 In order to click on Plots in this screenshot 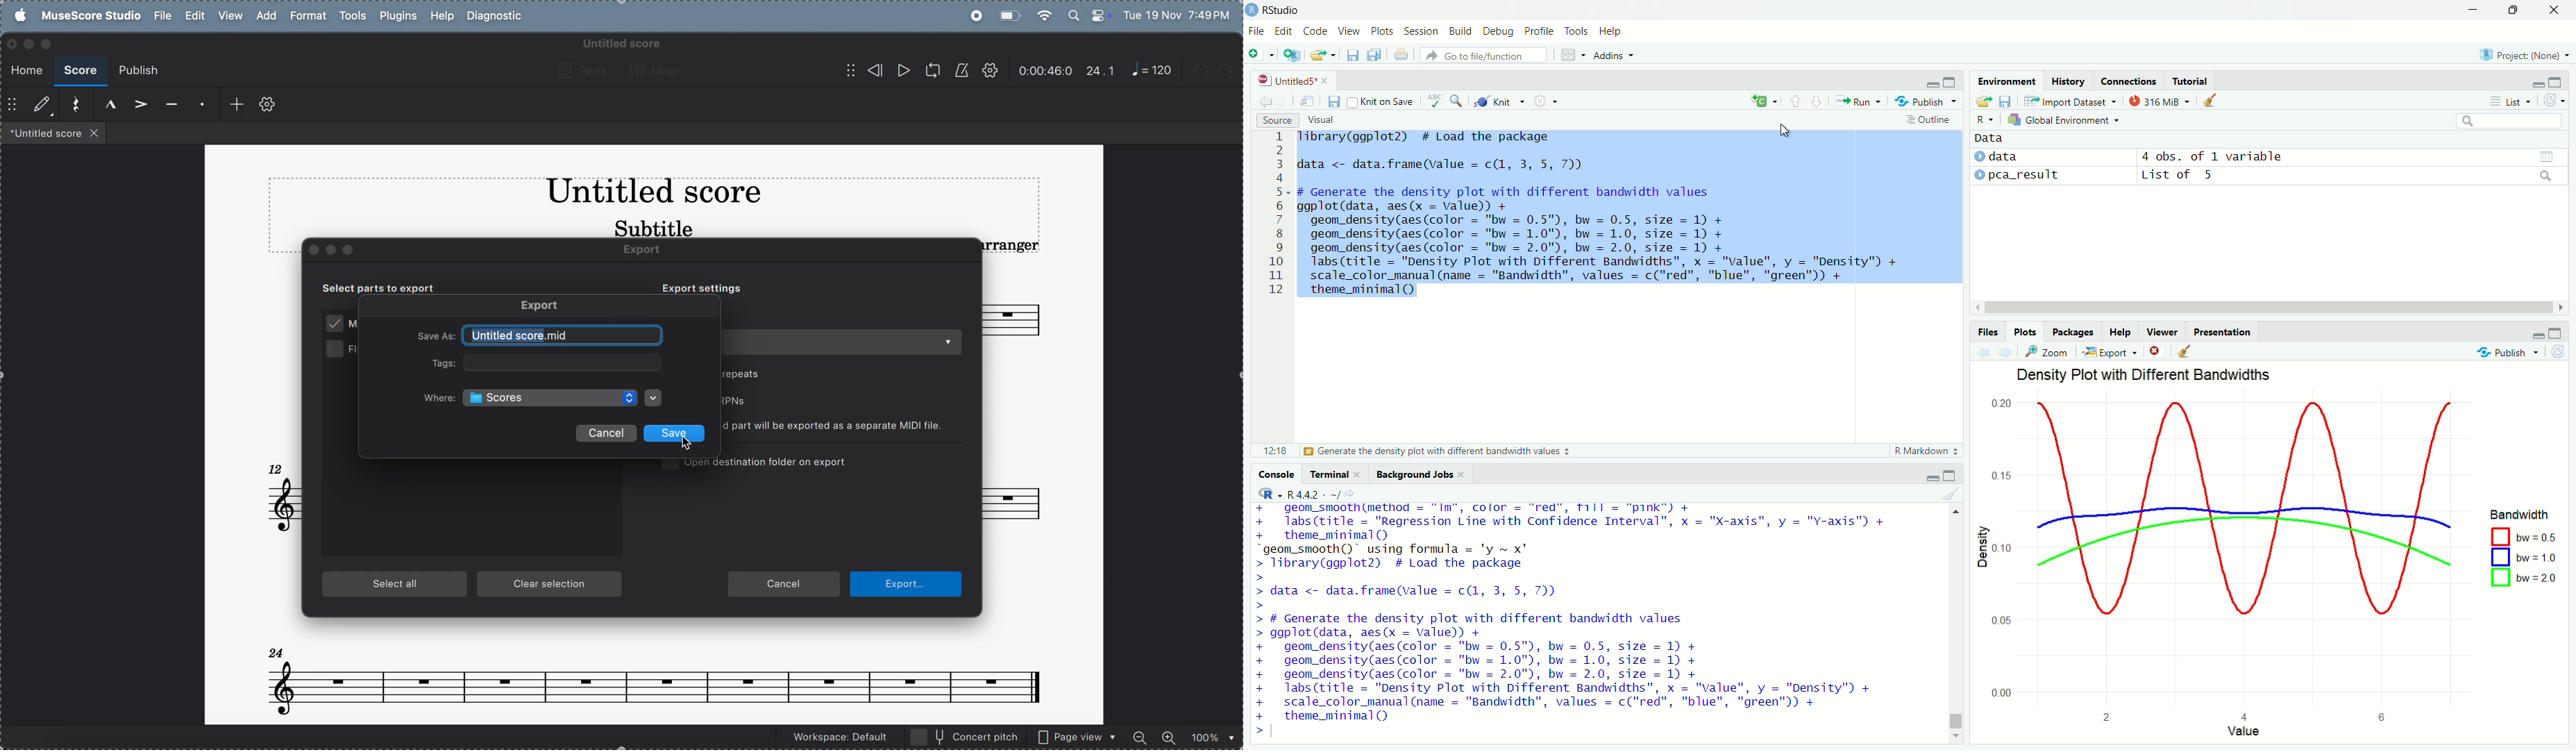, I will do `click(1381, 30)`.